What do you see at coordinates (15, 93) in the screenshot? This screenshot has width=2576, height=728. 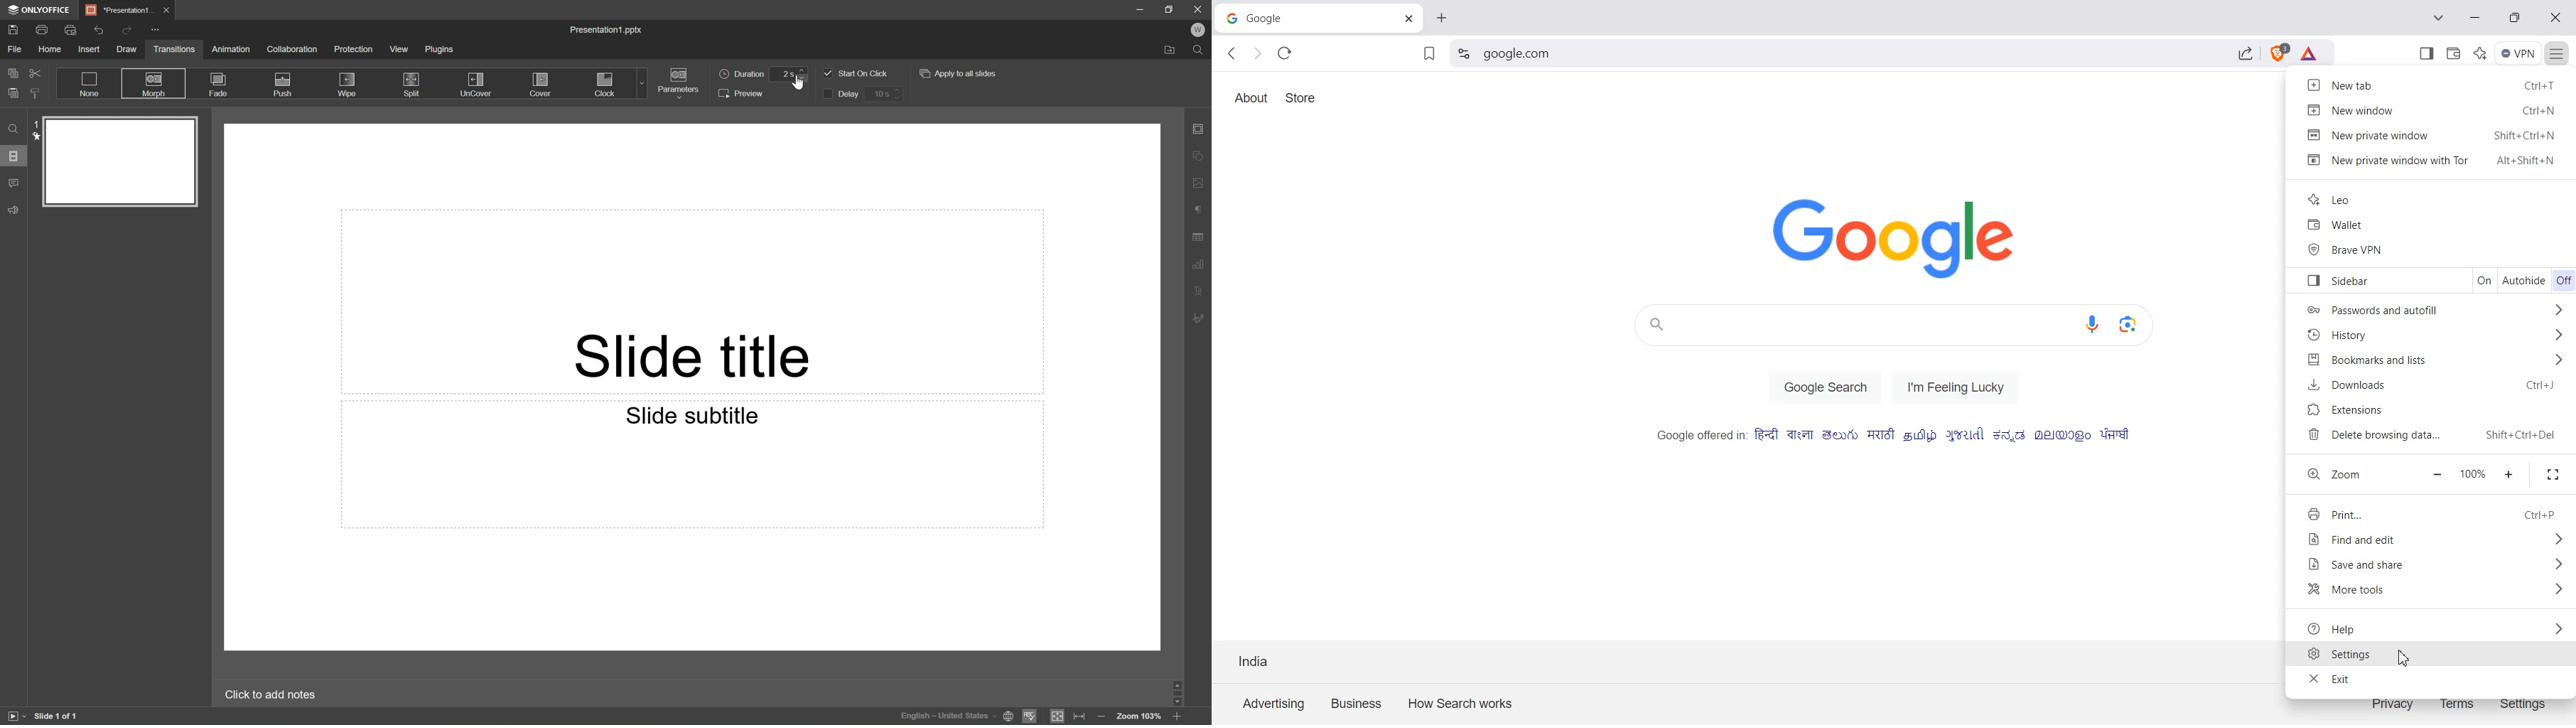 I see `Paste` at bounding box center [15, 93].